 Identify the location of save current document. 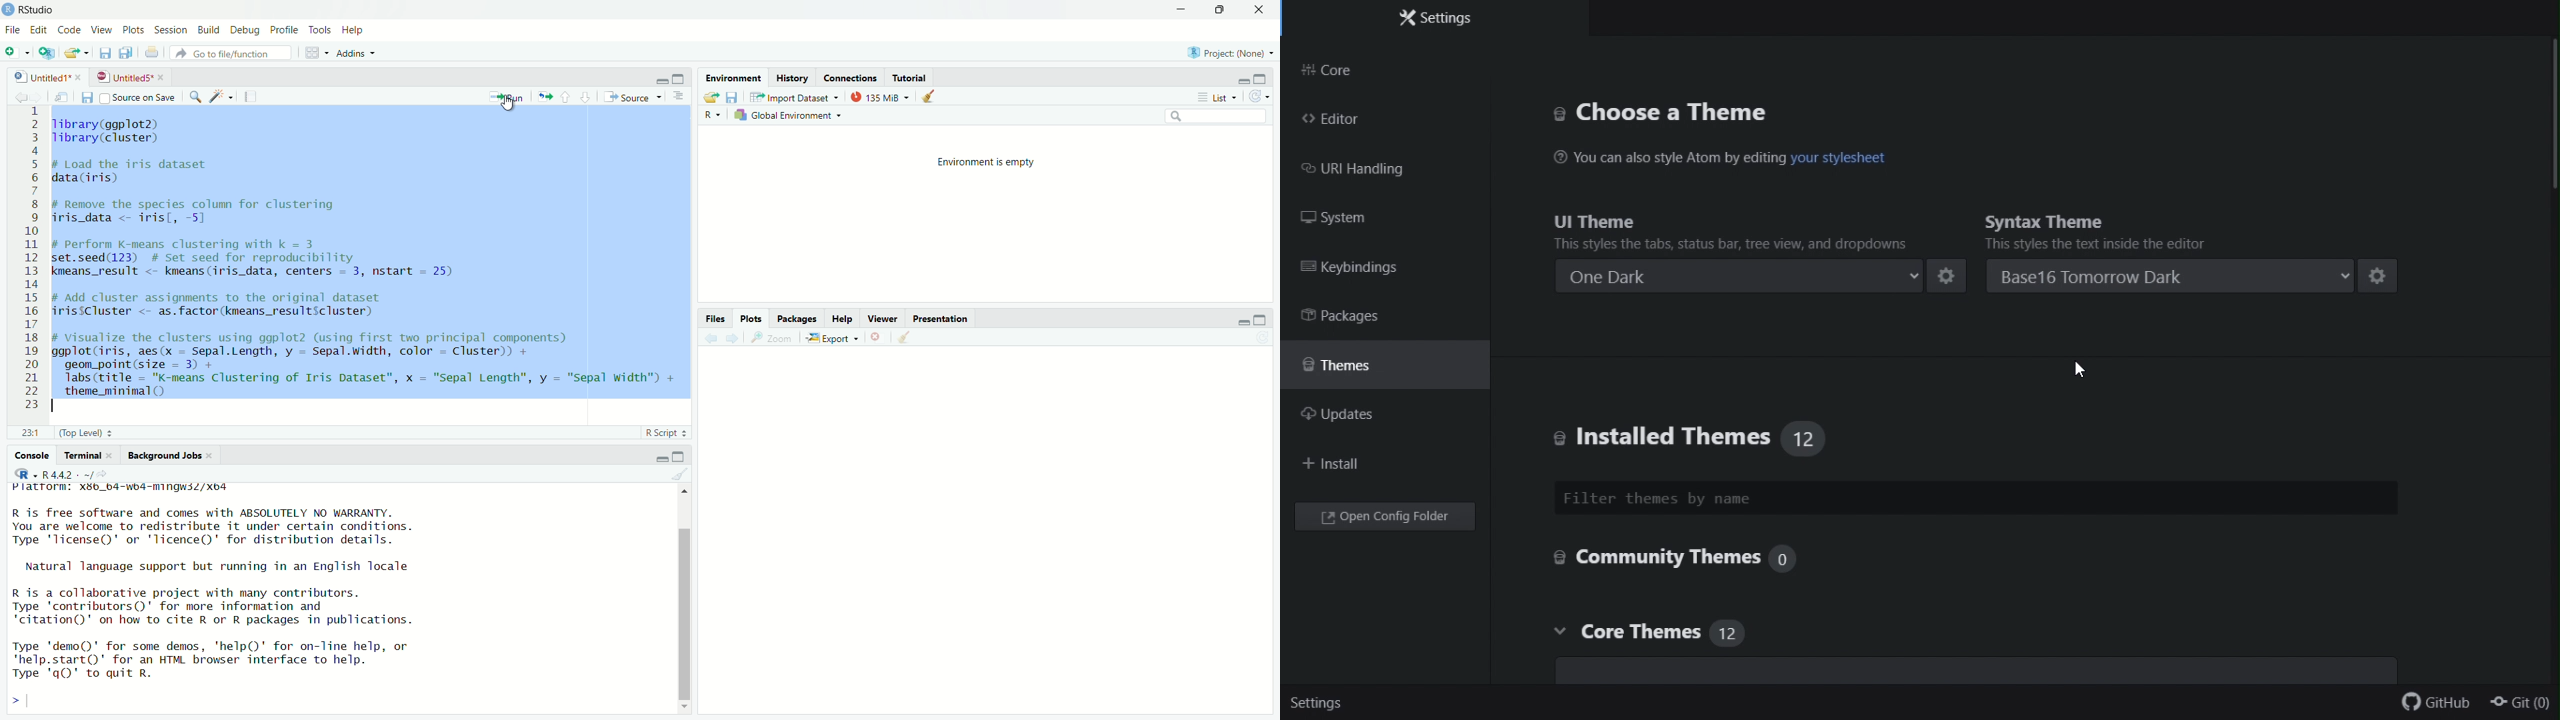
(105, 53).